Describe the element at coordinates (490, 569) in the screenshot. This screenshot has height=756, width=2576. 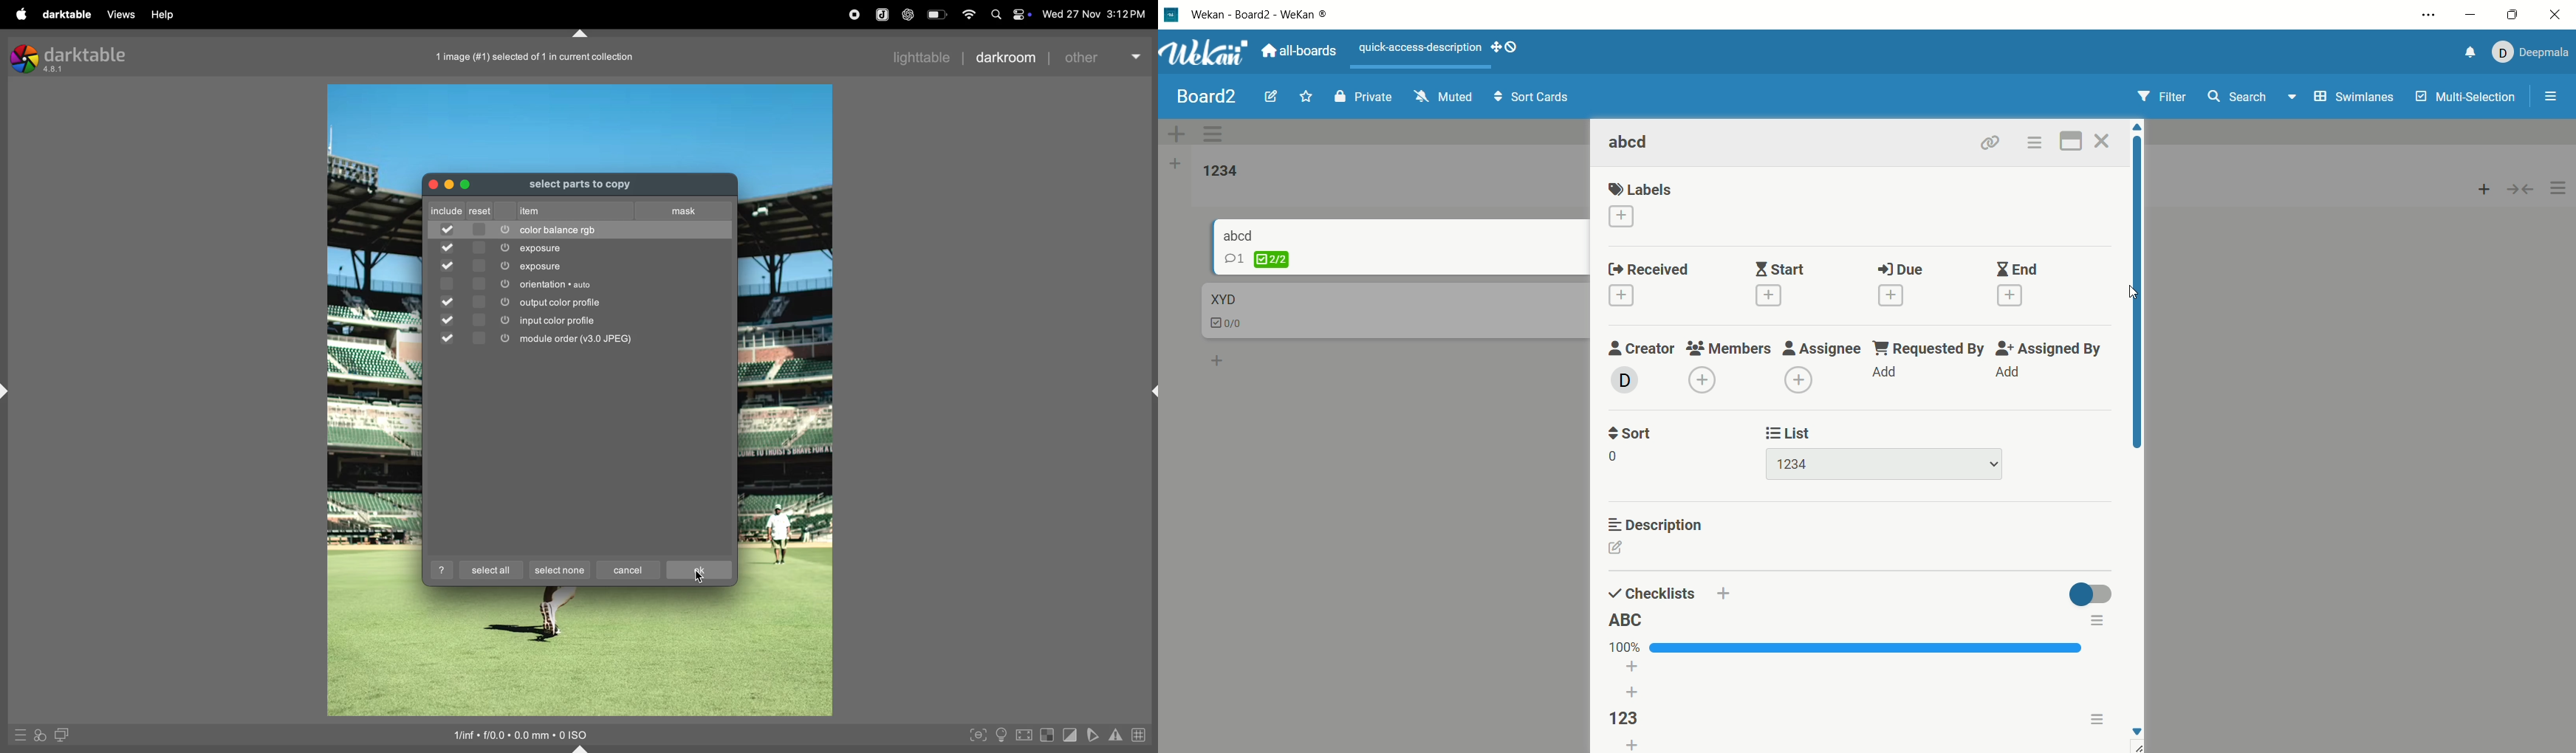
I see `select all` at that location.